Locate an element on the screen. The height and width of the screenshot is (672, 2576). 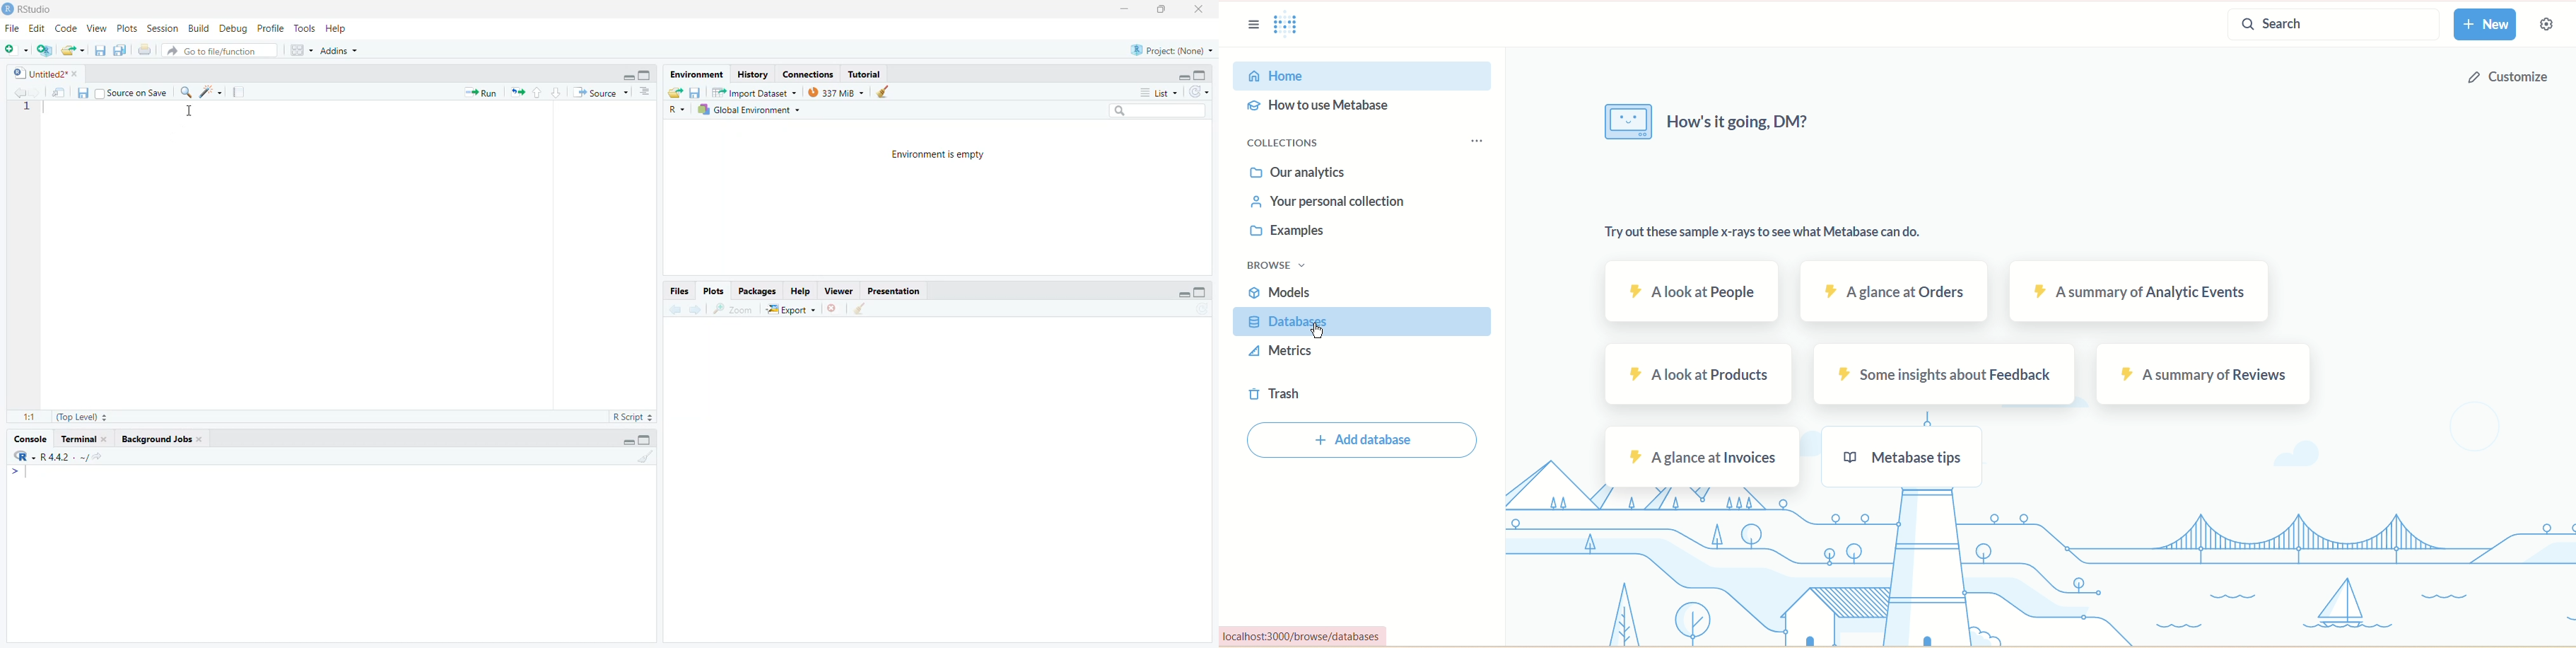
load workspace is located at coordinates (675, 93).